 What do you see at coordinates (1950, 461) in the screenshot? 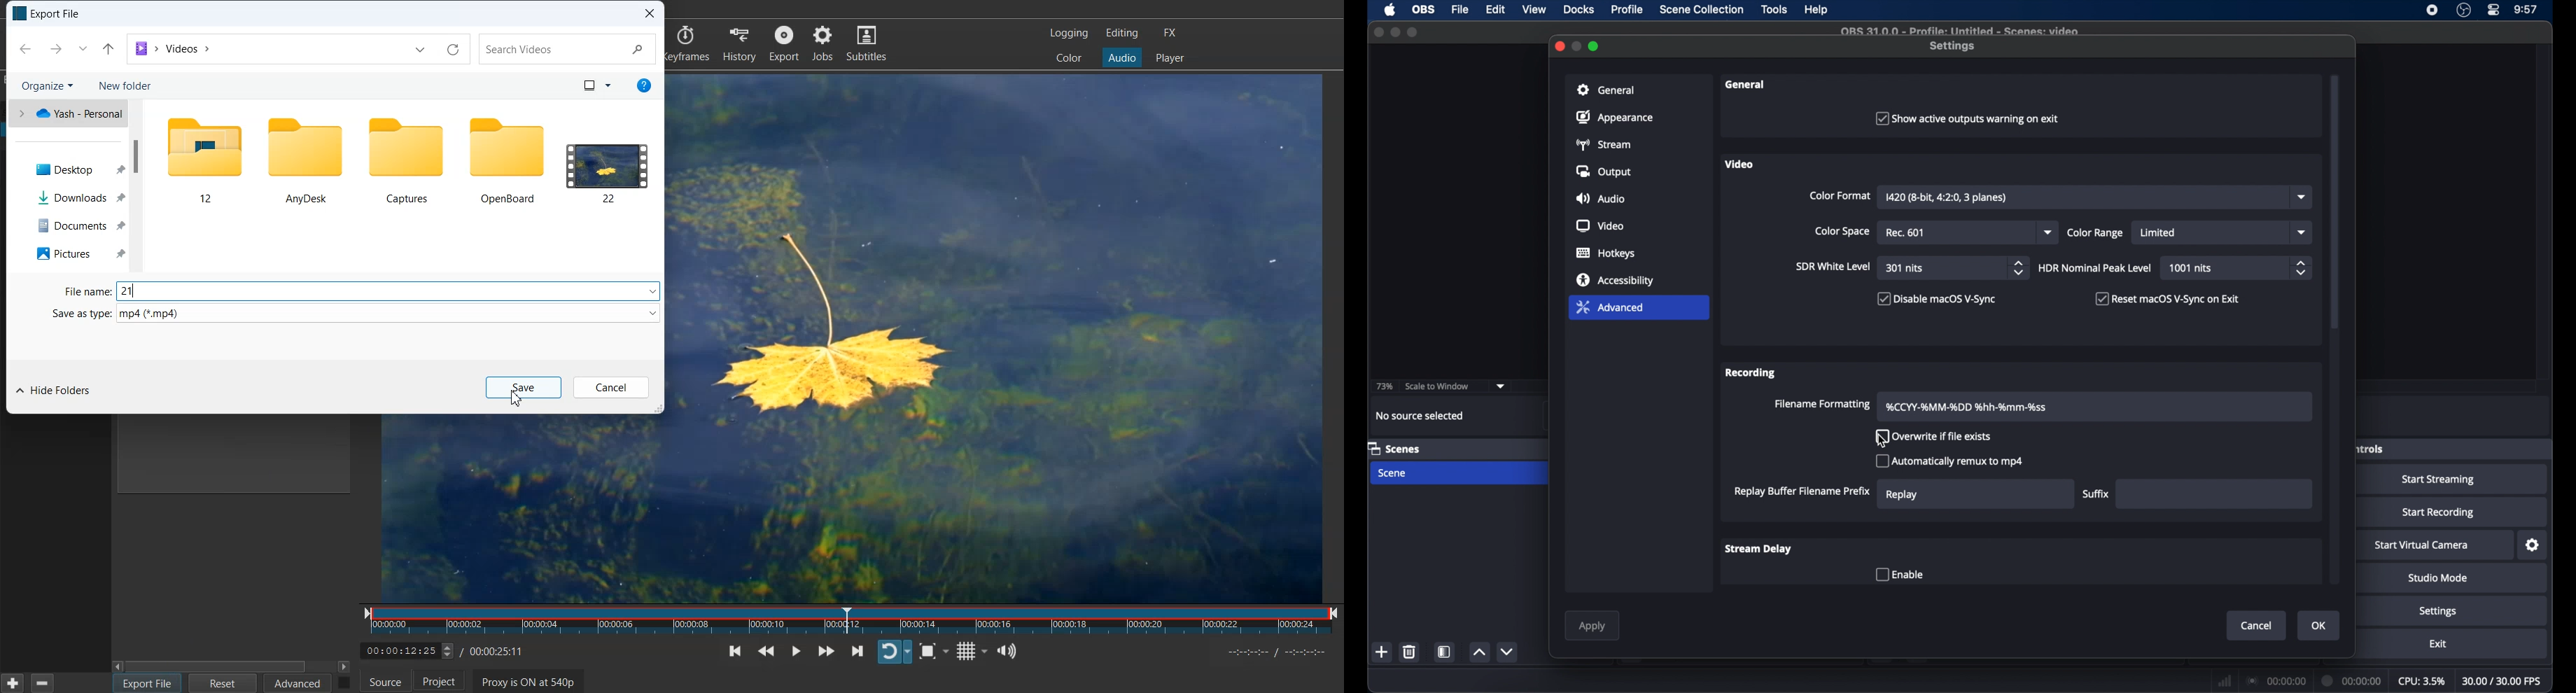
I see `automatically remix to mp4` at bounding box center [1950, 461].